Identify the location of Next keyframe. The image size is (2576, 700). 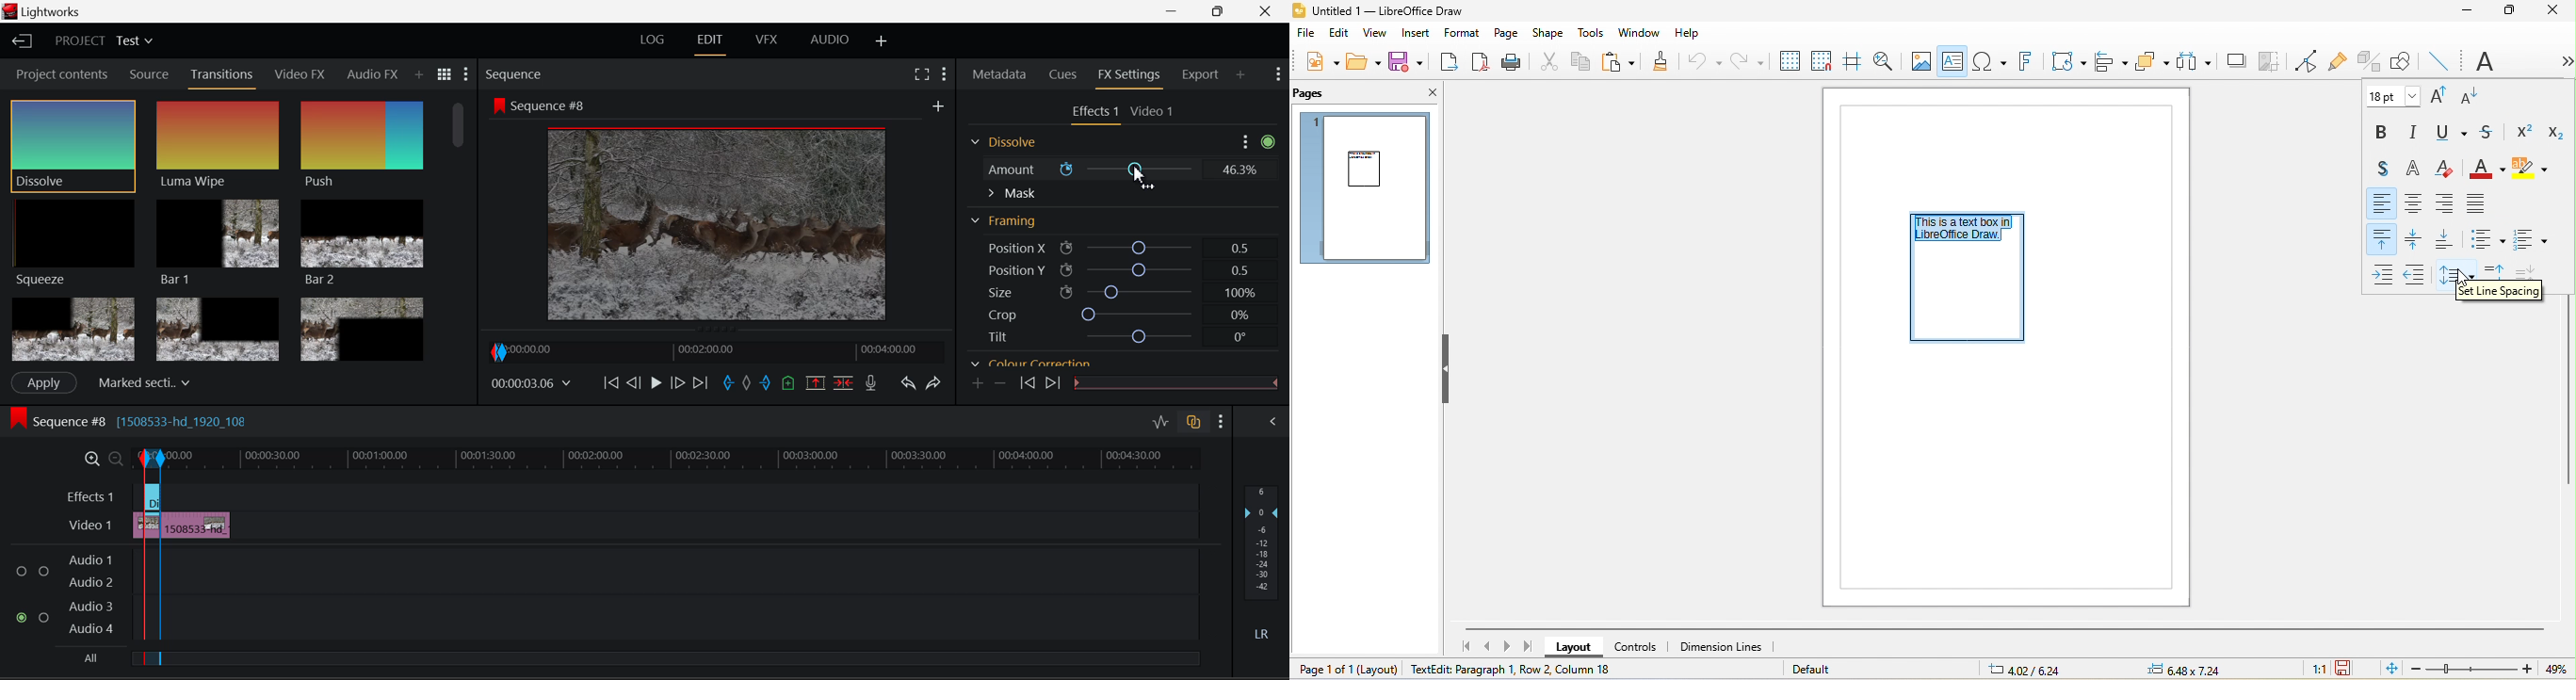
(1052, 384).